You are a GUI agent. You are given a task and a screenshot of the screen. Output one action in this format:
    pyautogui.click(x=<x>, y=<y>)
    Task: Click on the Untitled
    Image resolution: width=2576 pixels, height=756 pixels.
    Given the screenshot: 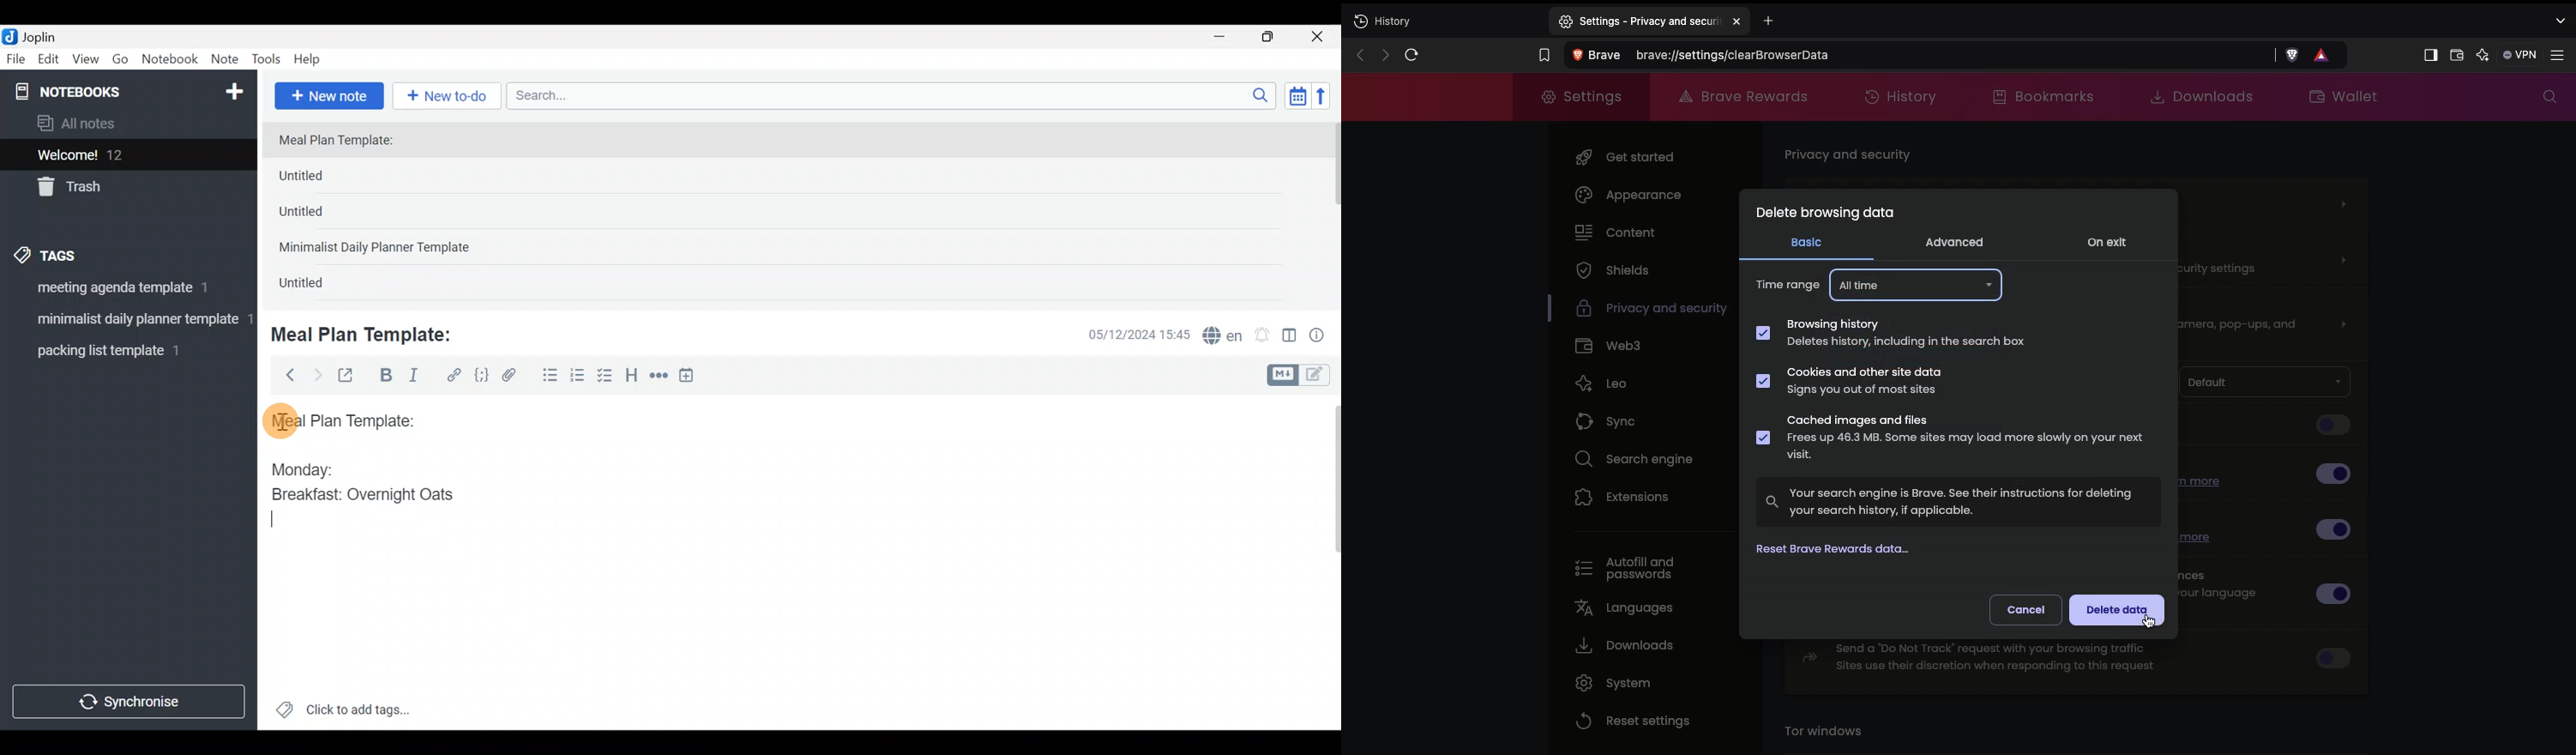 What is the action you would take?
    pyautogui.click(x=324, y=179)
    